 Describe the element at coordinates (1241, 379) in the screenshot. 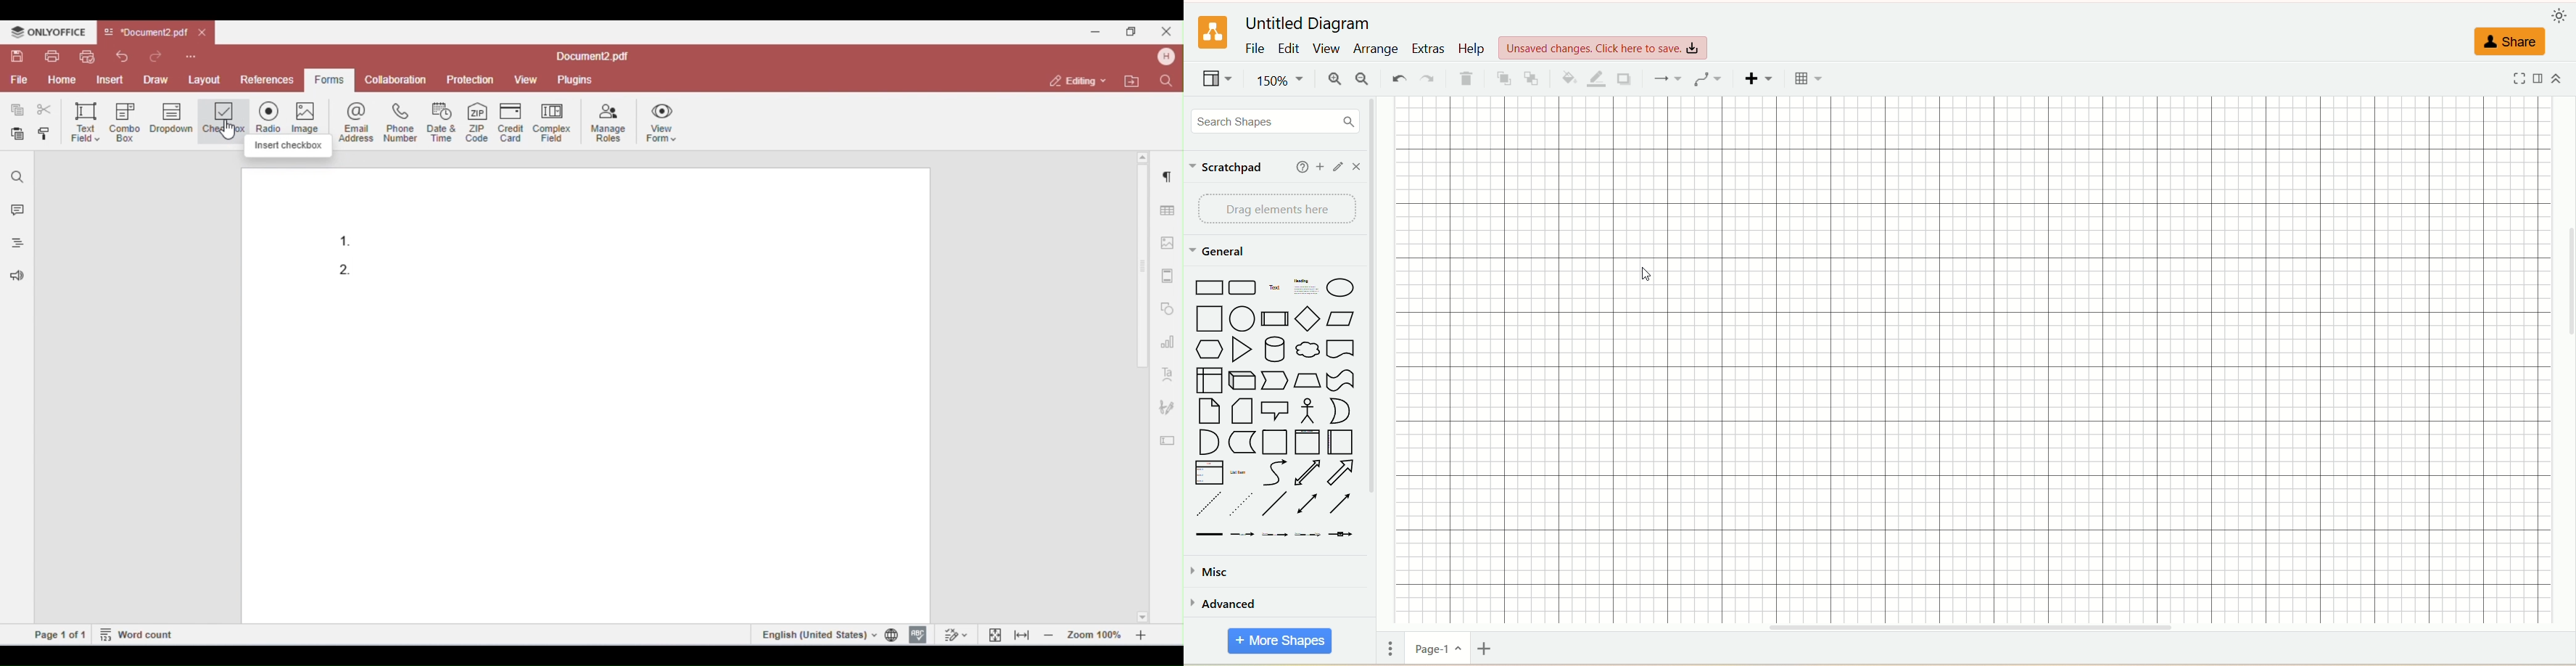

I see `cube` at that location.